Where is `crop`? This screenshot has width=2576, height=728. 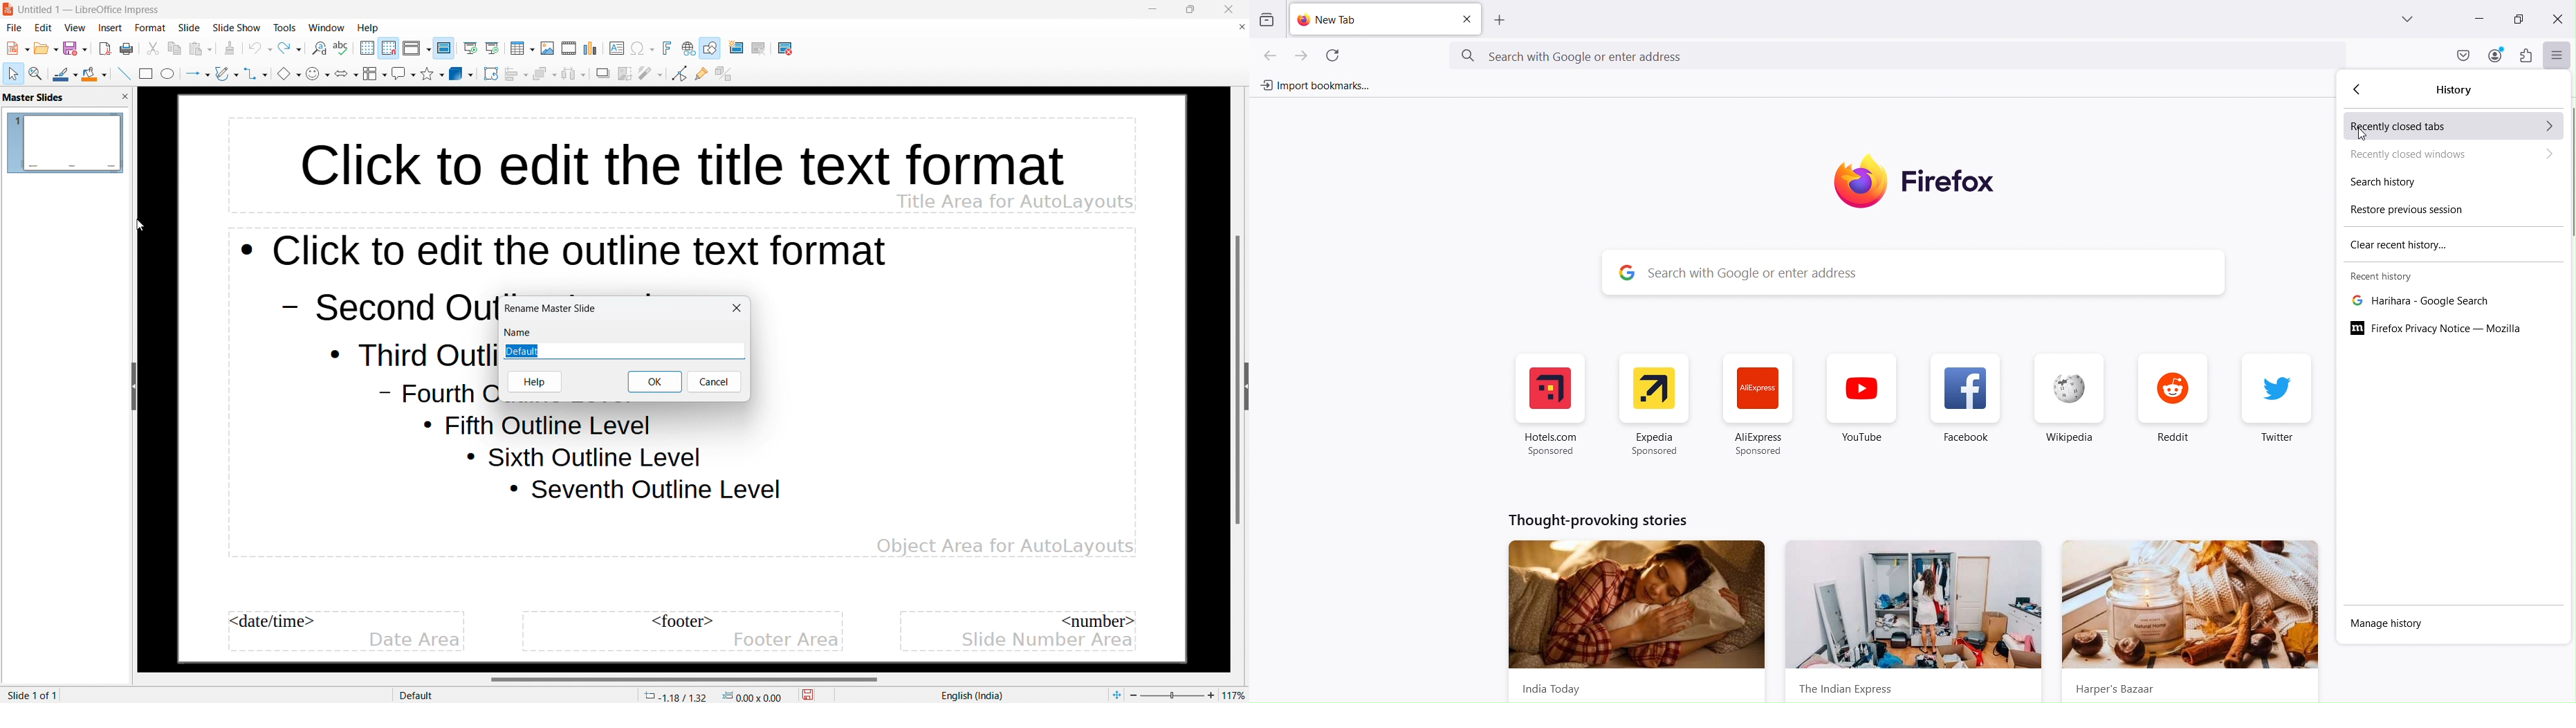
crop is located at coordinates (625, 74).